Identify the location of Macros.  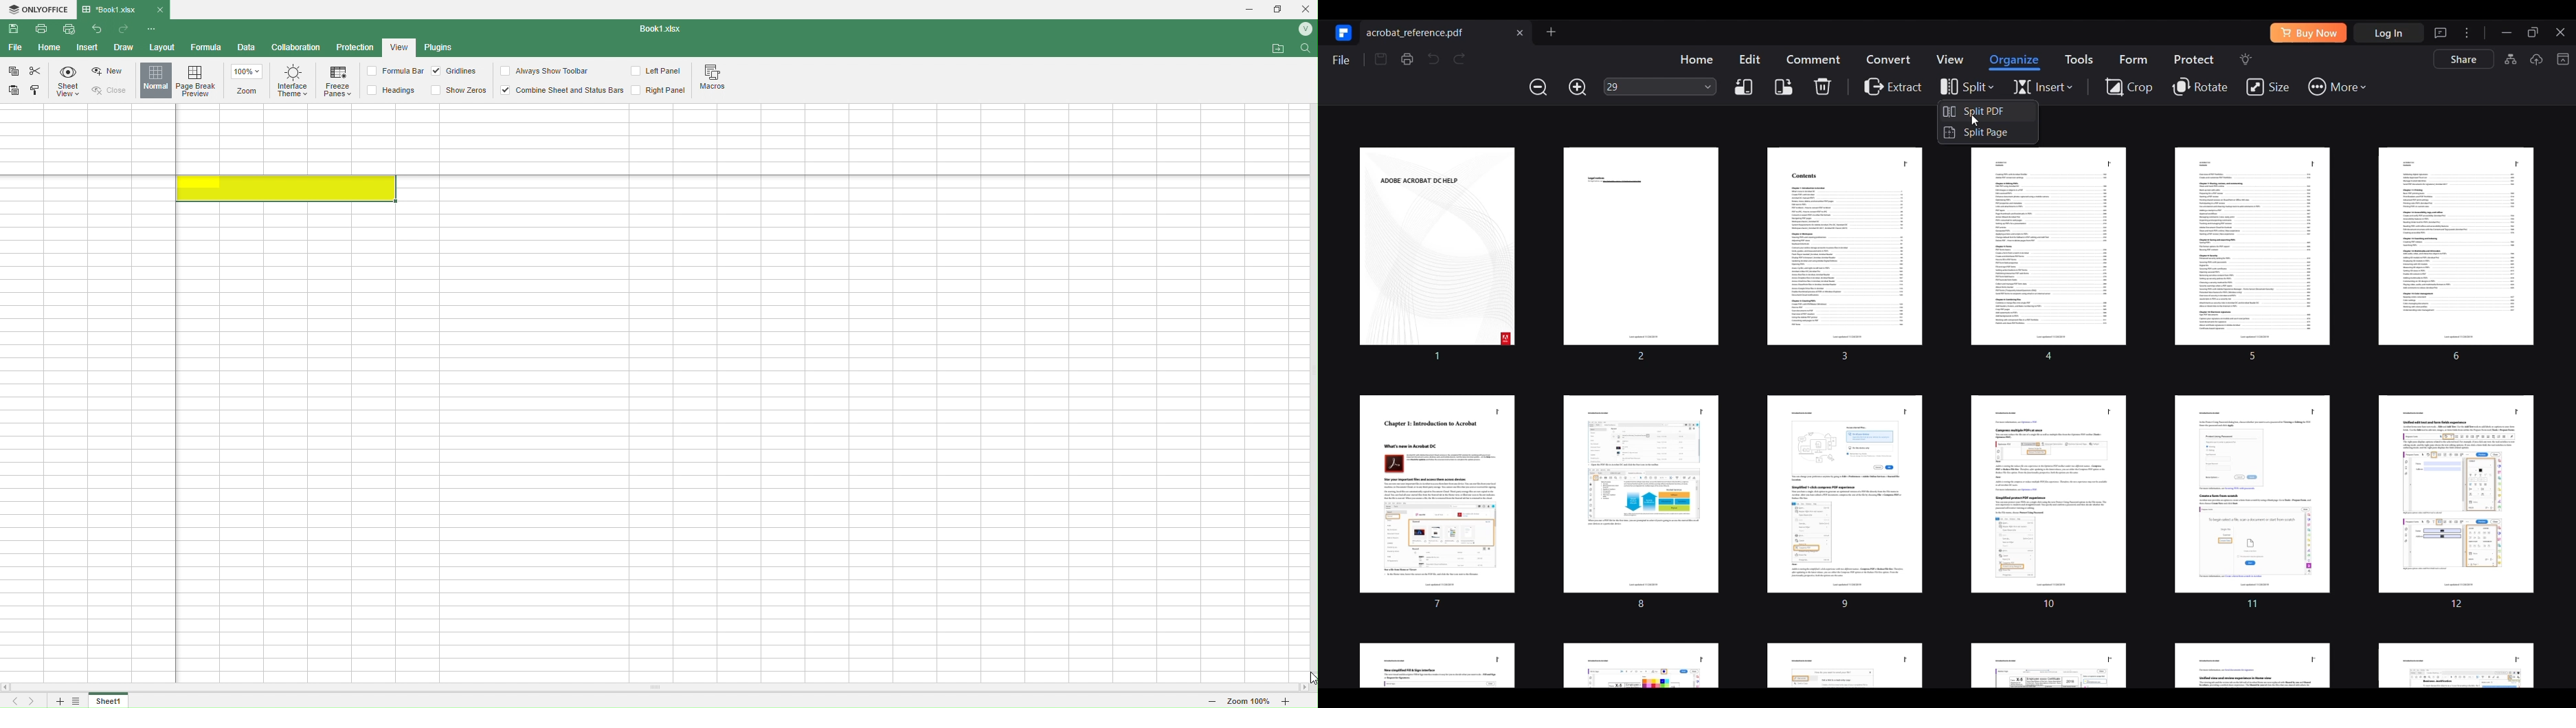
(717, 79).